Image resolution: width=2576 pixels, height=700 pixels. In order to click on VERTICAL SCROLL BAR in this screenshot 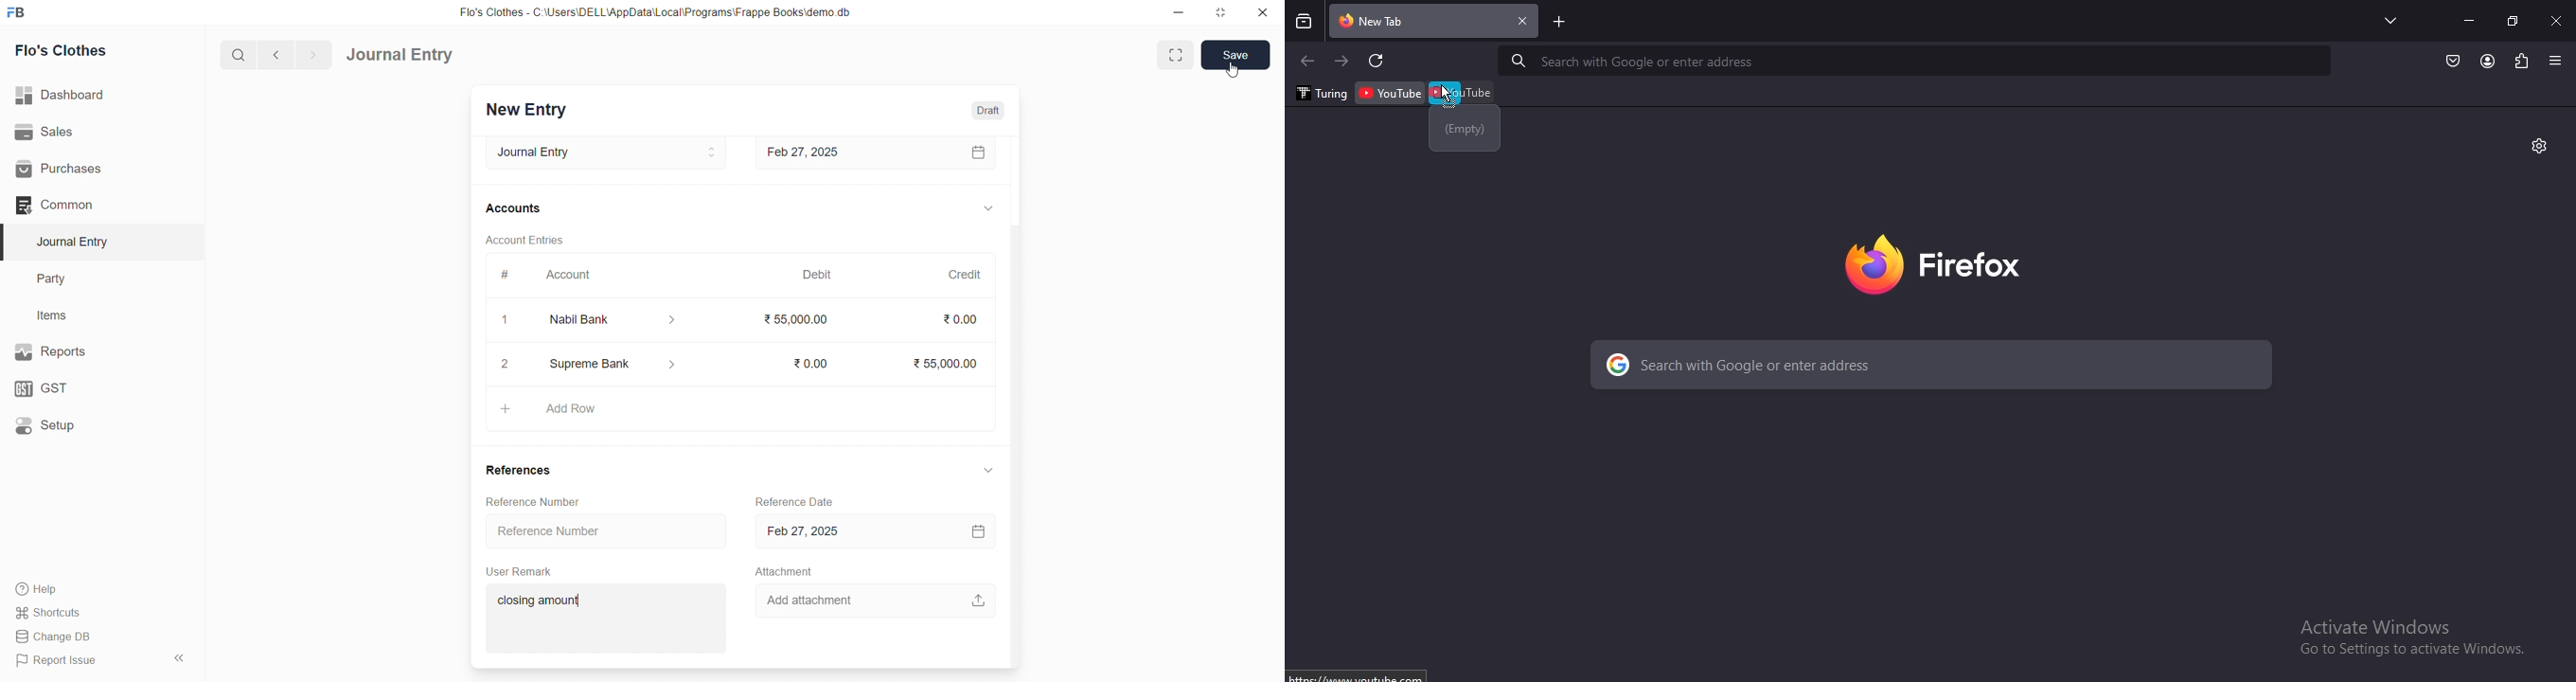, I will do `click(1014, 401)`.